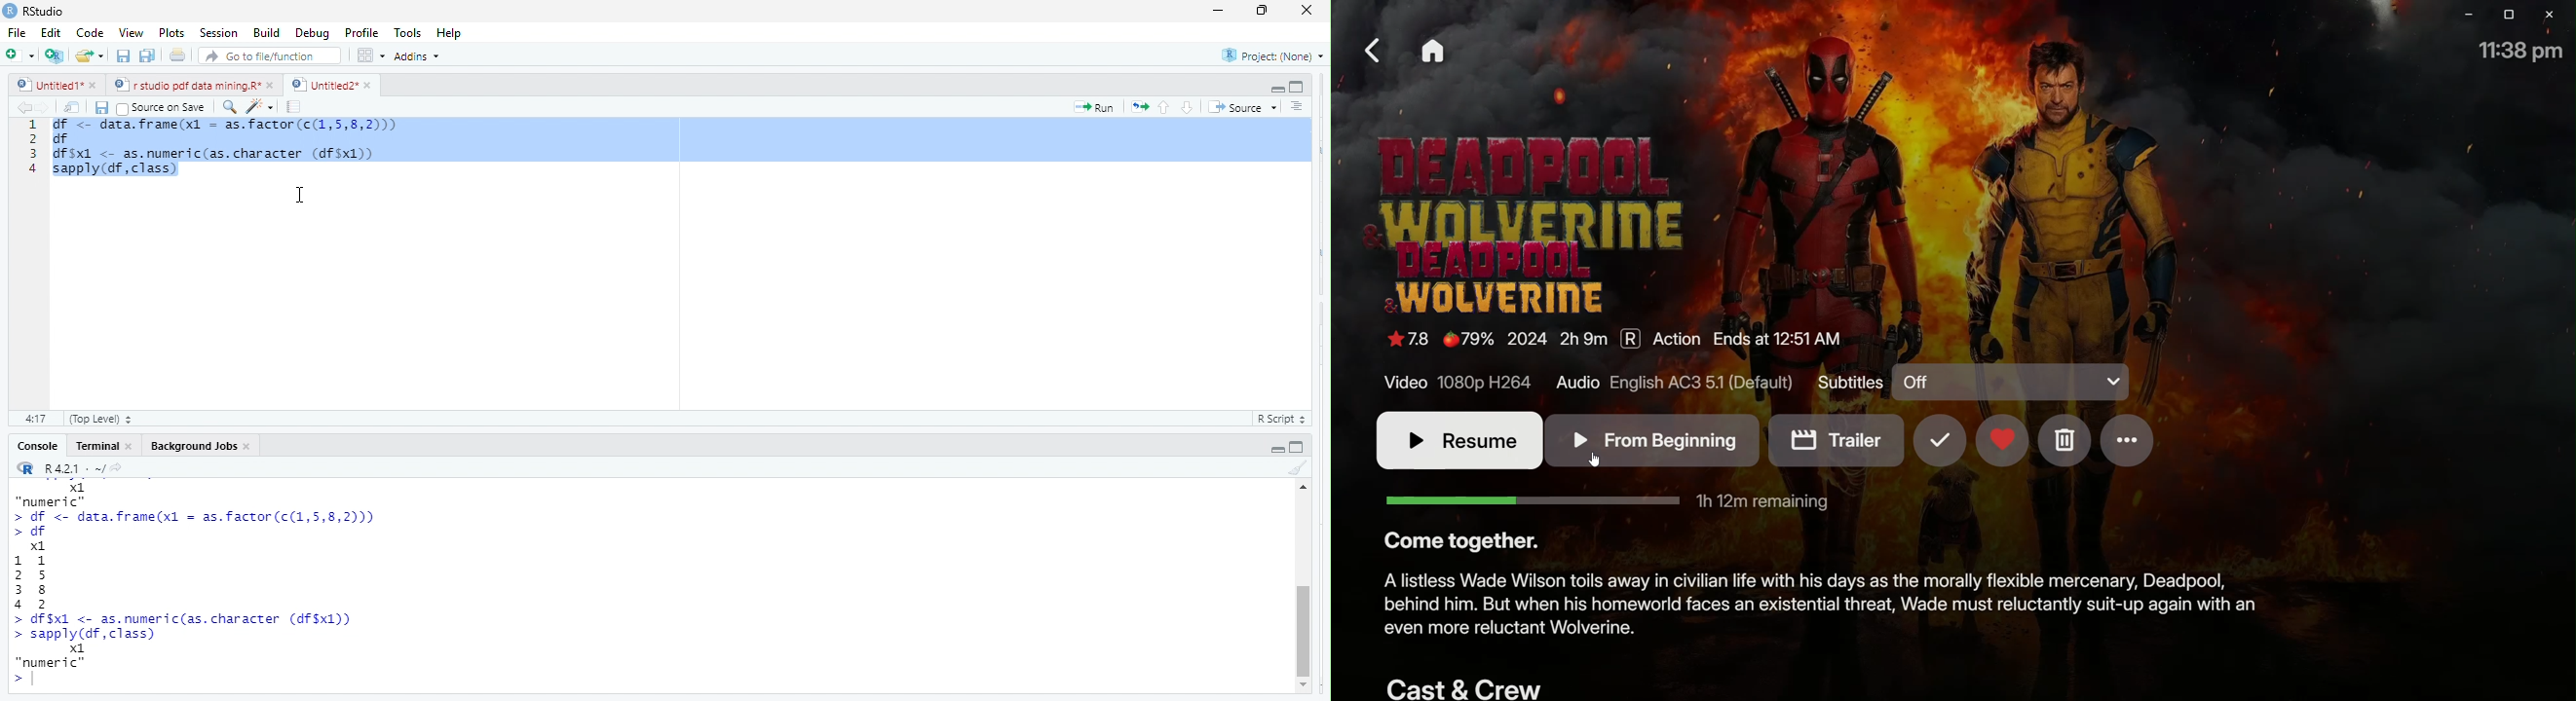 The image size is (2576, 728). I want to click on Edit, so click(54, 33).